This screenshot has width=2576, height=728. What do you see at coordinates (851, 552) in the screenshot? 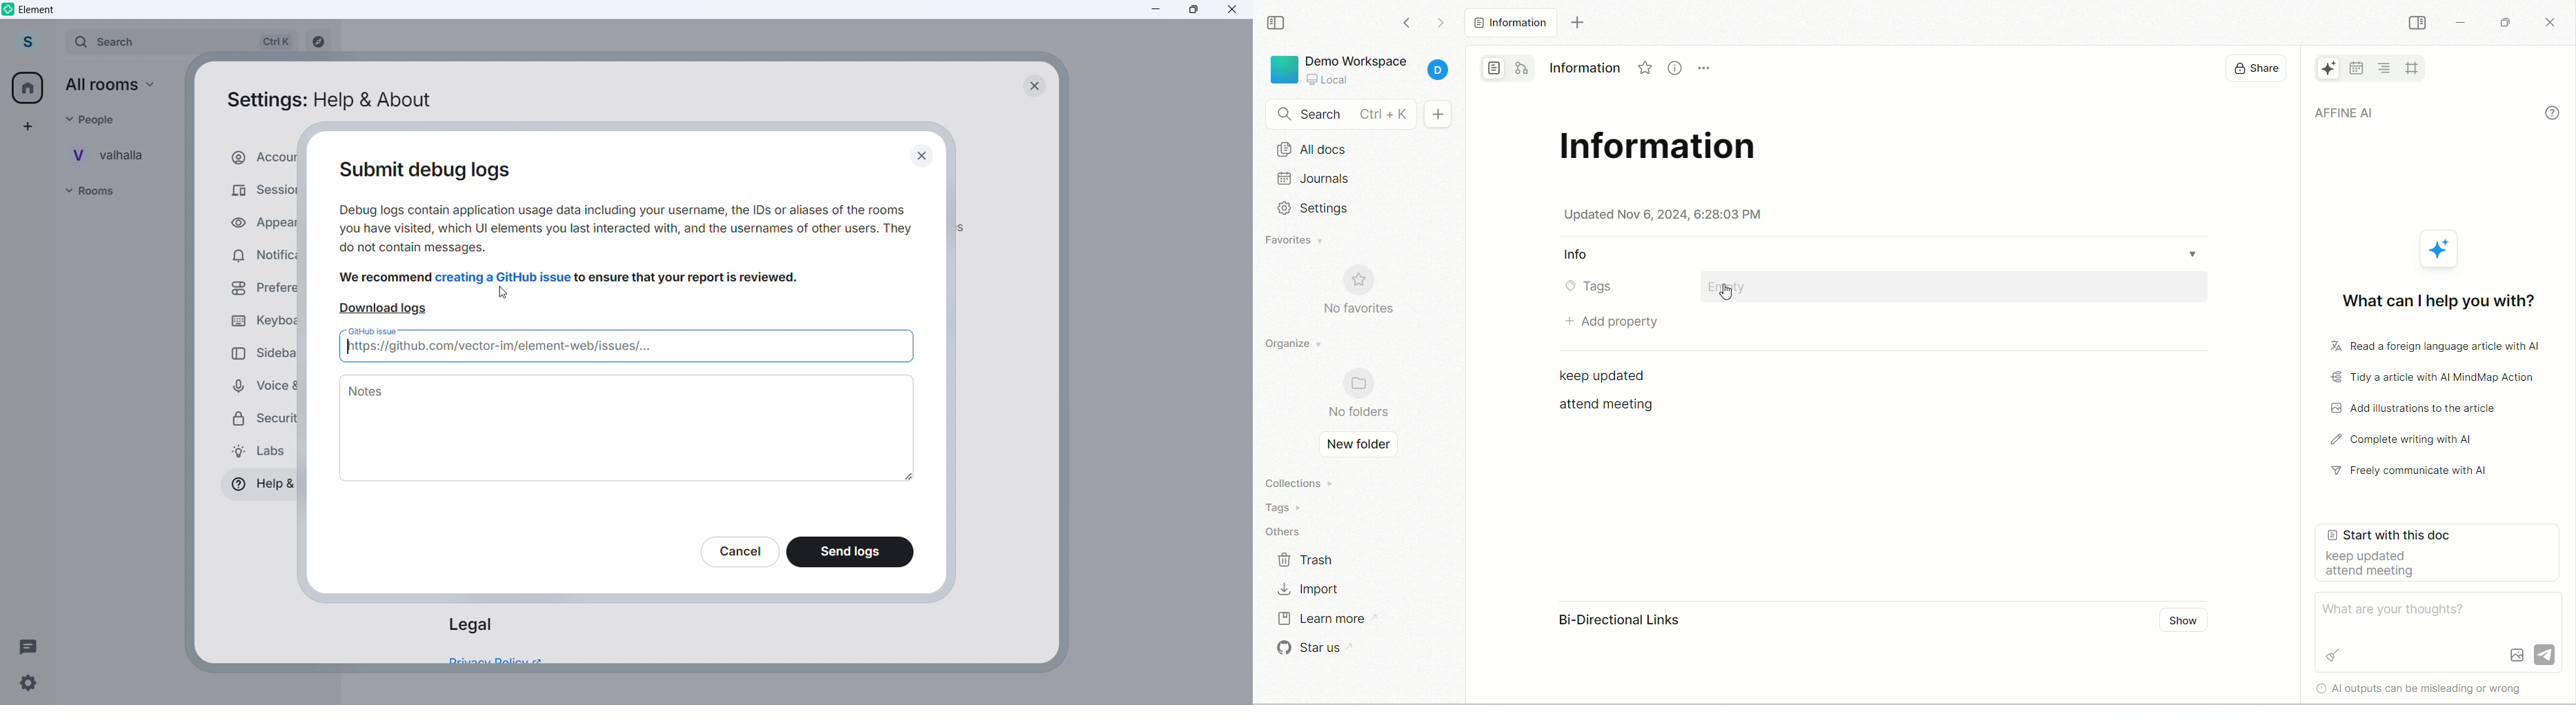
I see `Send logs` at bounding box center [851, 552].